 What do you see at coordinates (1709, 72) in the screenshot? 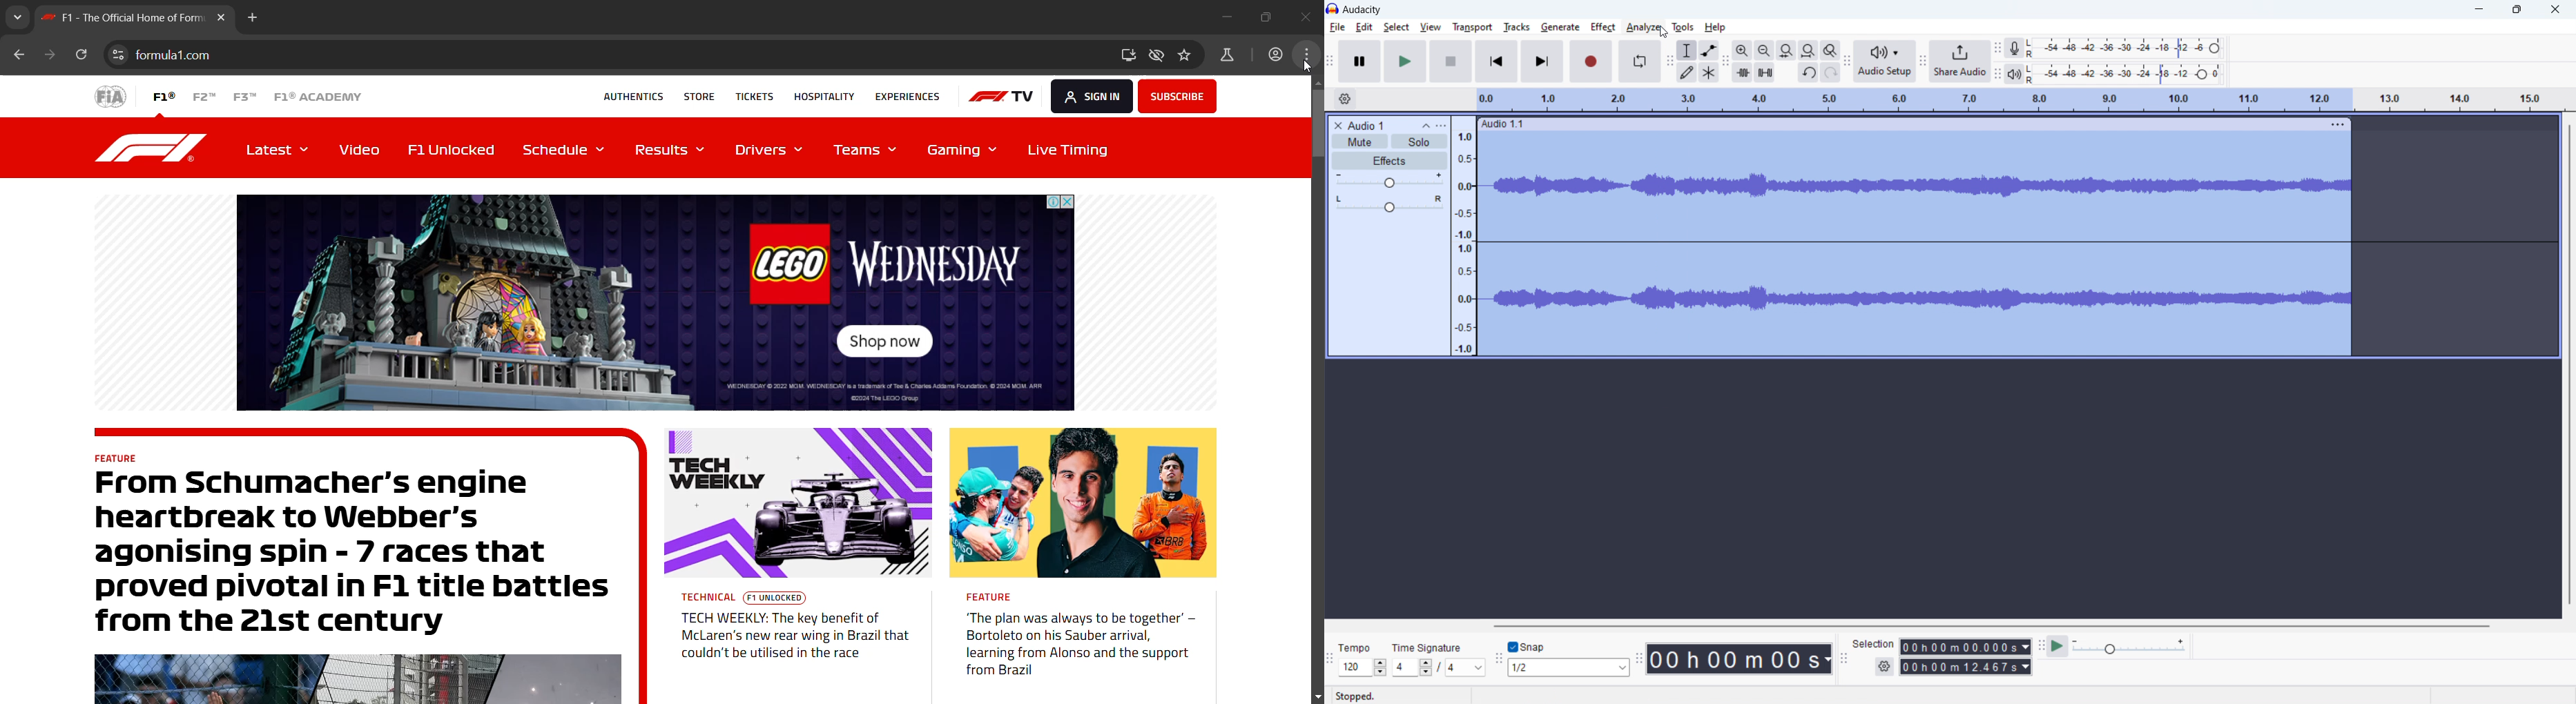
I see `multi tool` at bounding box center [1709, 72].